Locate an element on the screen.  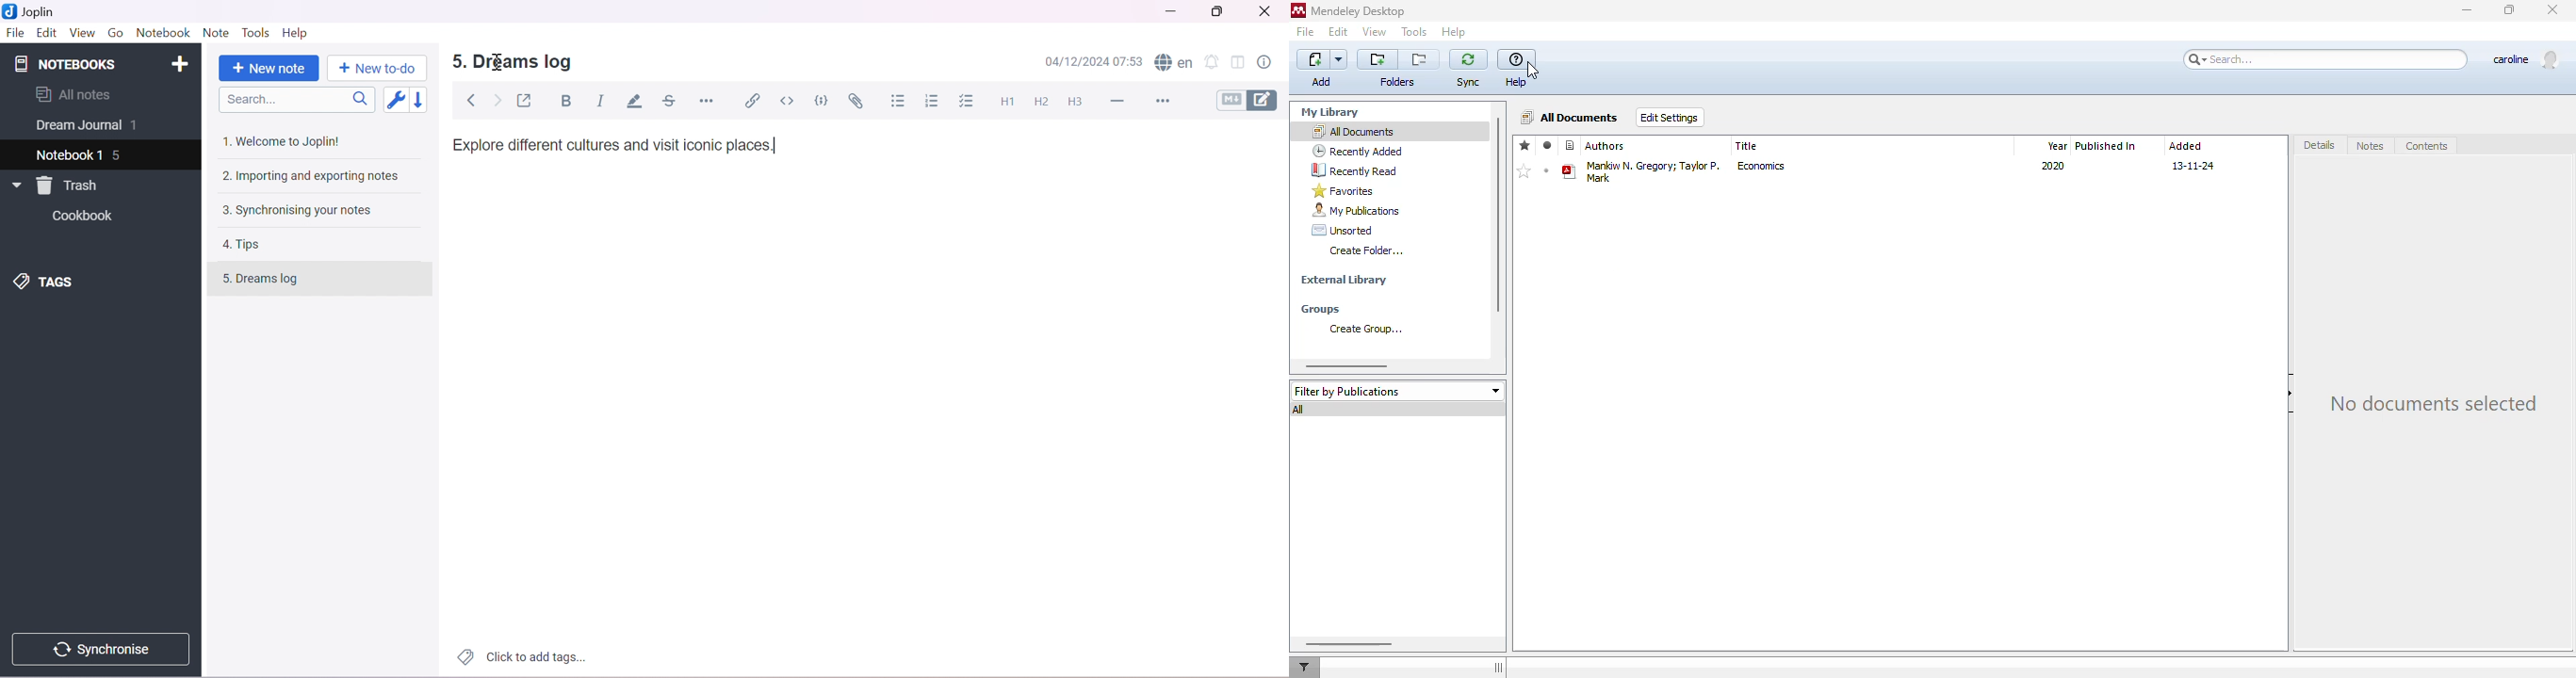
Explore different cultures and visit iconic places. is located at coordinates (610, 146).